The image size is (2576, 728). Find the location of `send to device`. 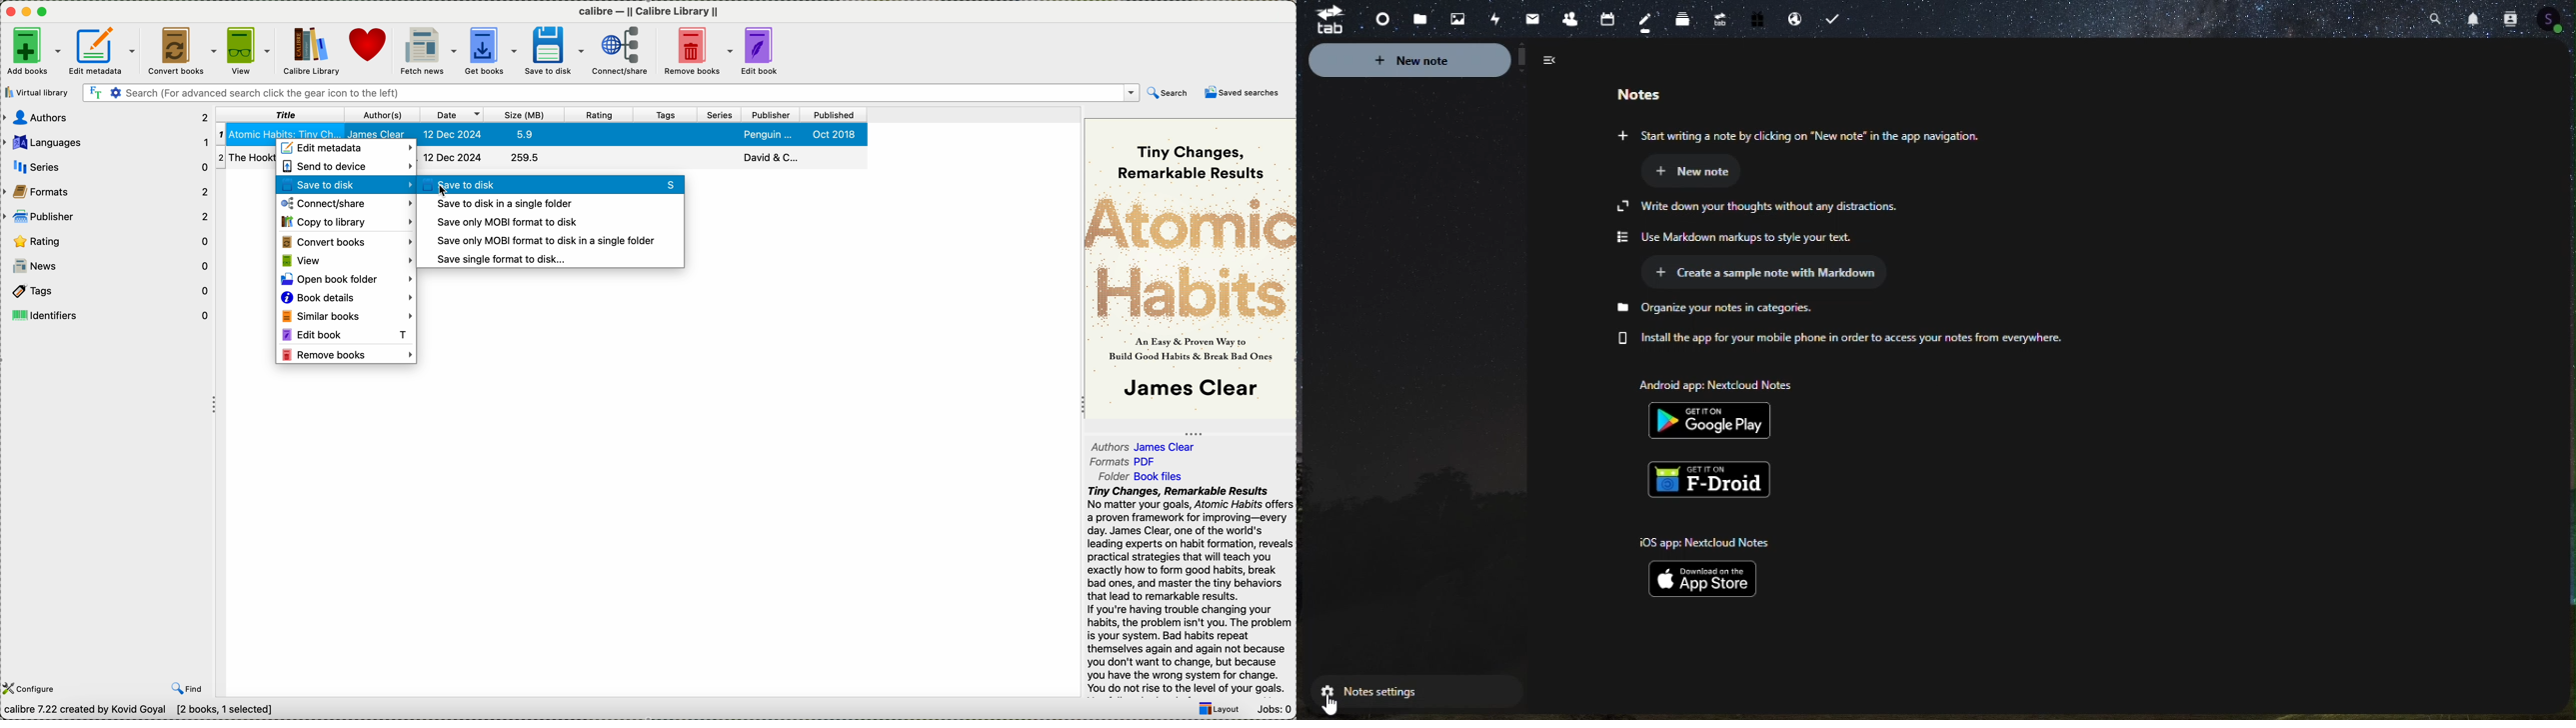

send to device is located at coordinates (346, 168).